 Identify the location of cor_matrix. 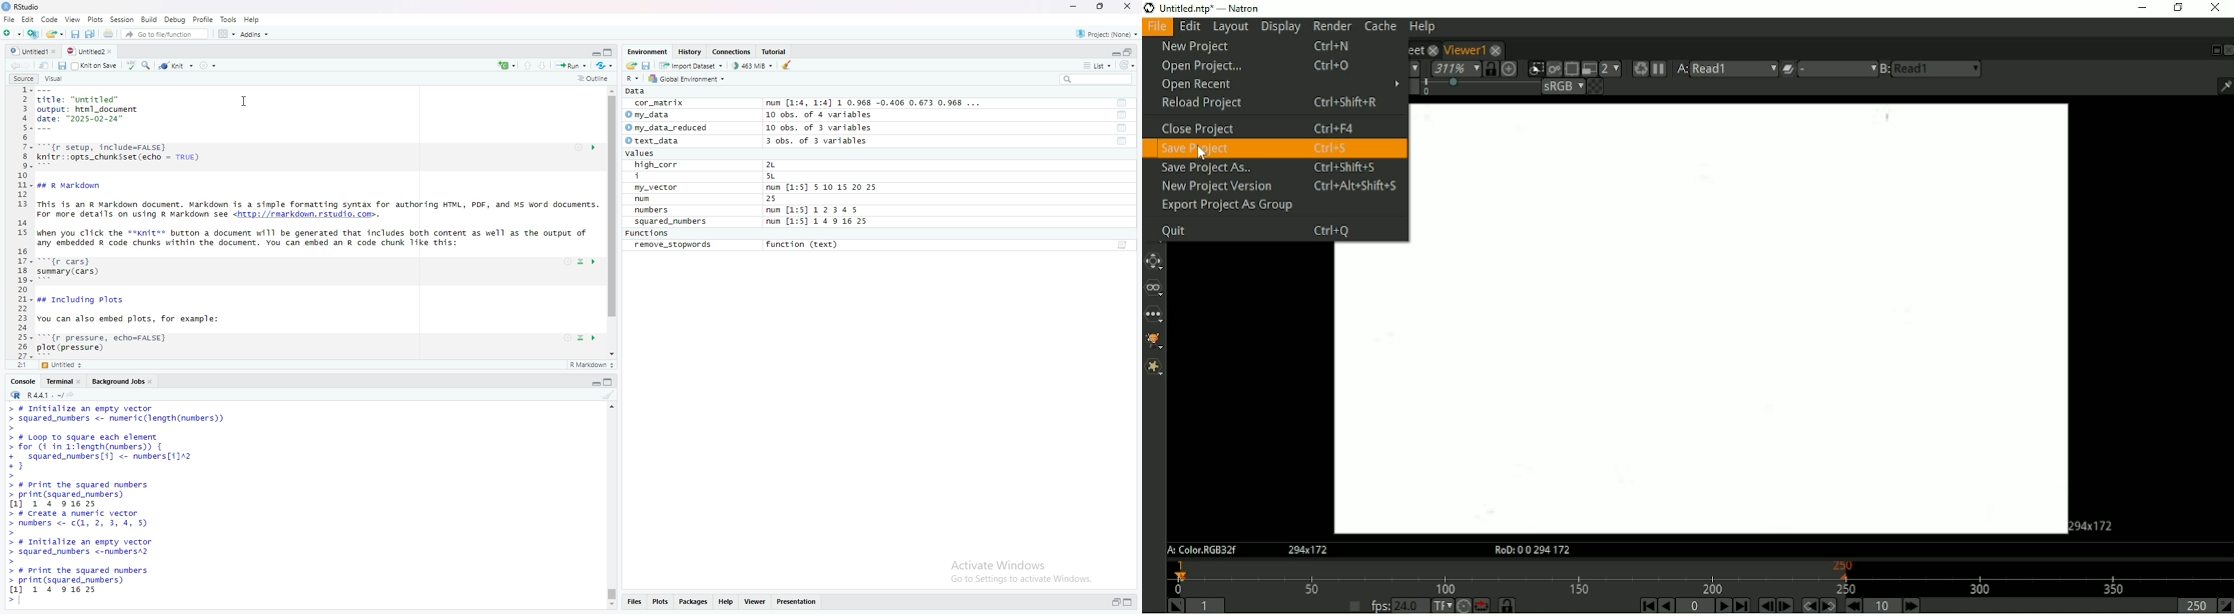
(660, 102).